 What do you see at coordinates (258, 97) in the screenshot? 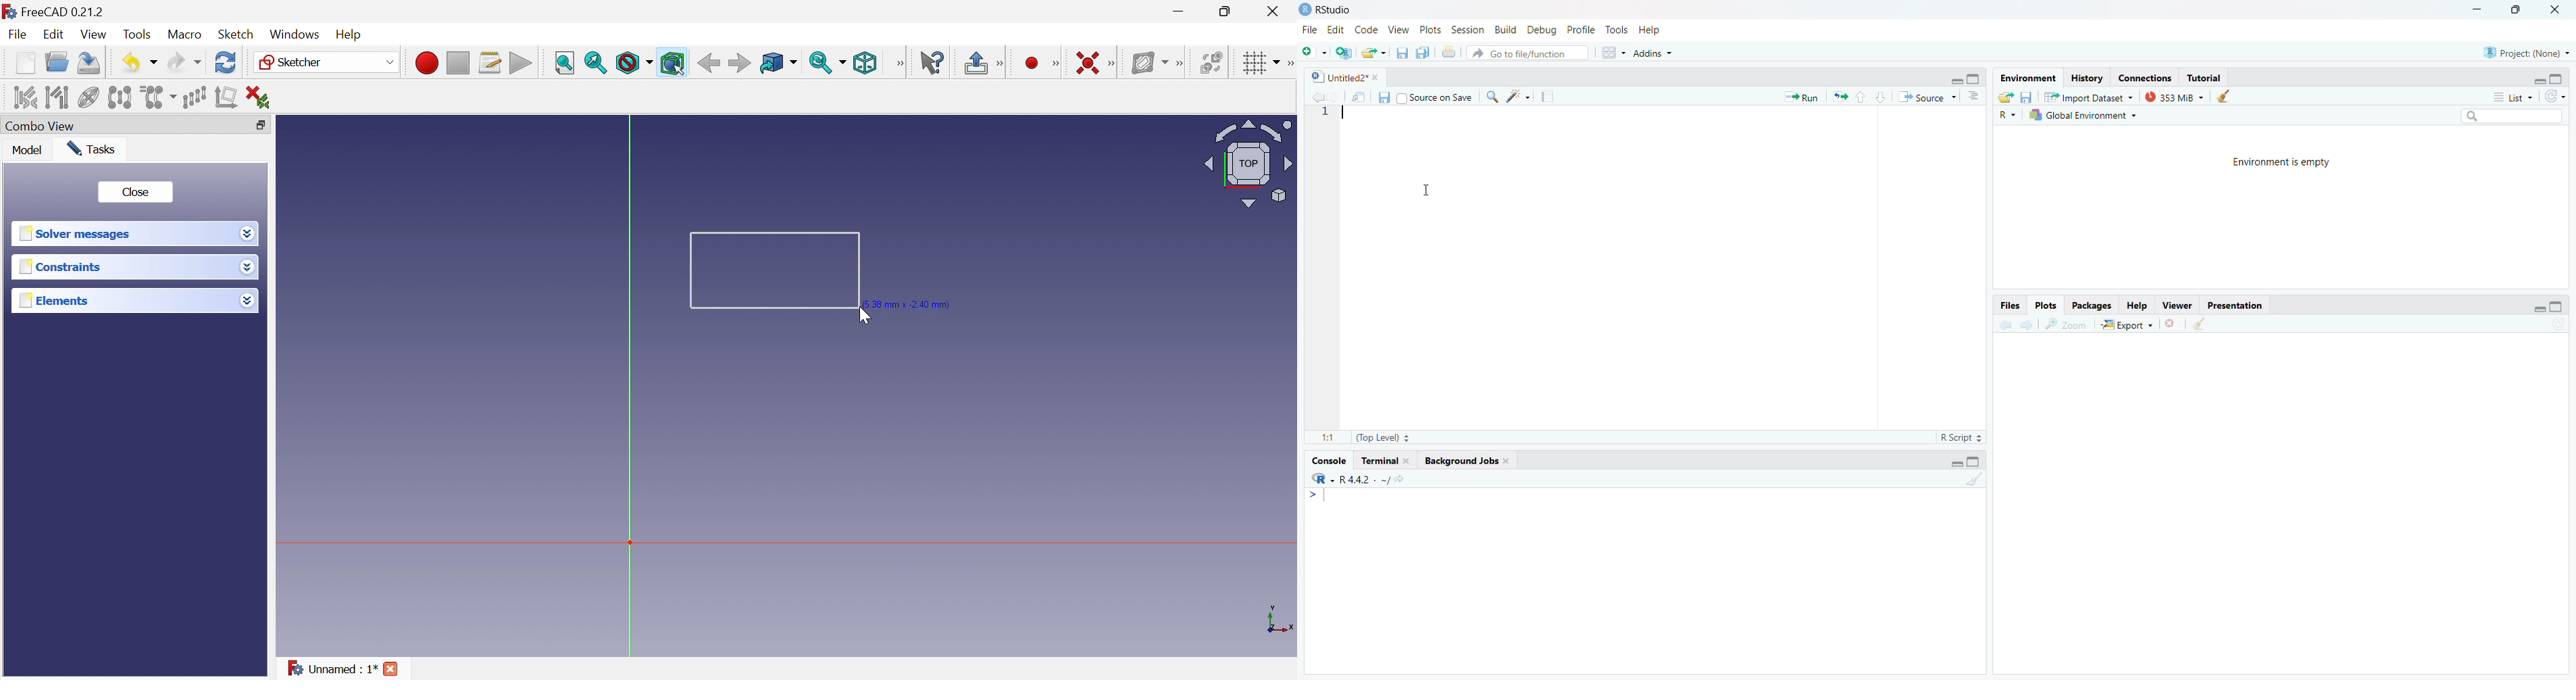
I see `Delete all constraints` at bounding box center [258, 97].